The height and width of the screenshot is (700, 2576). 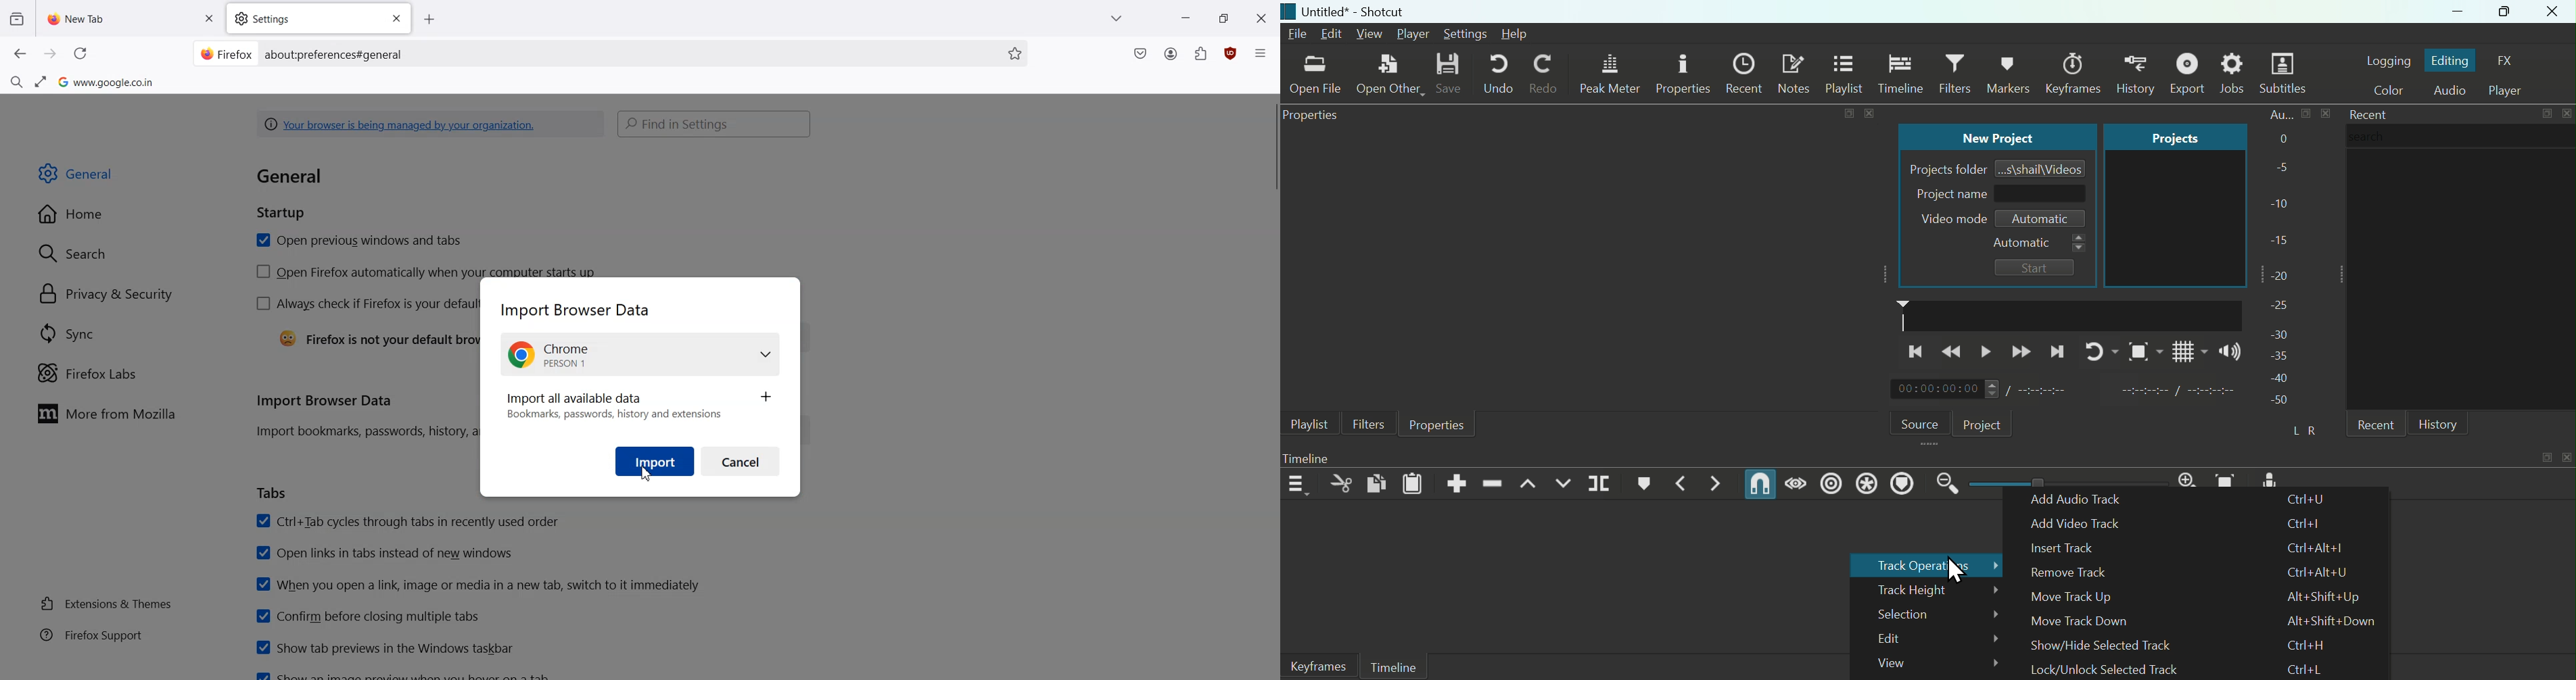 I want to click on FX, so click(x=2511, y=61).